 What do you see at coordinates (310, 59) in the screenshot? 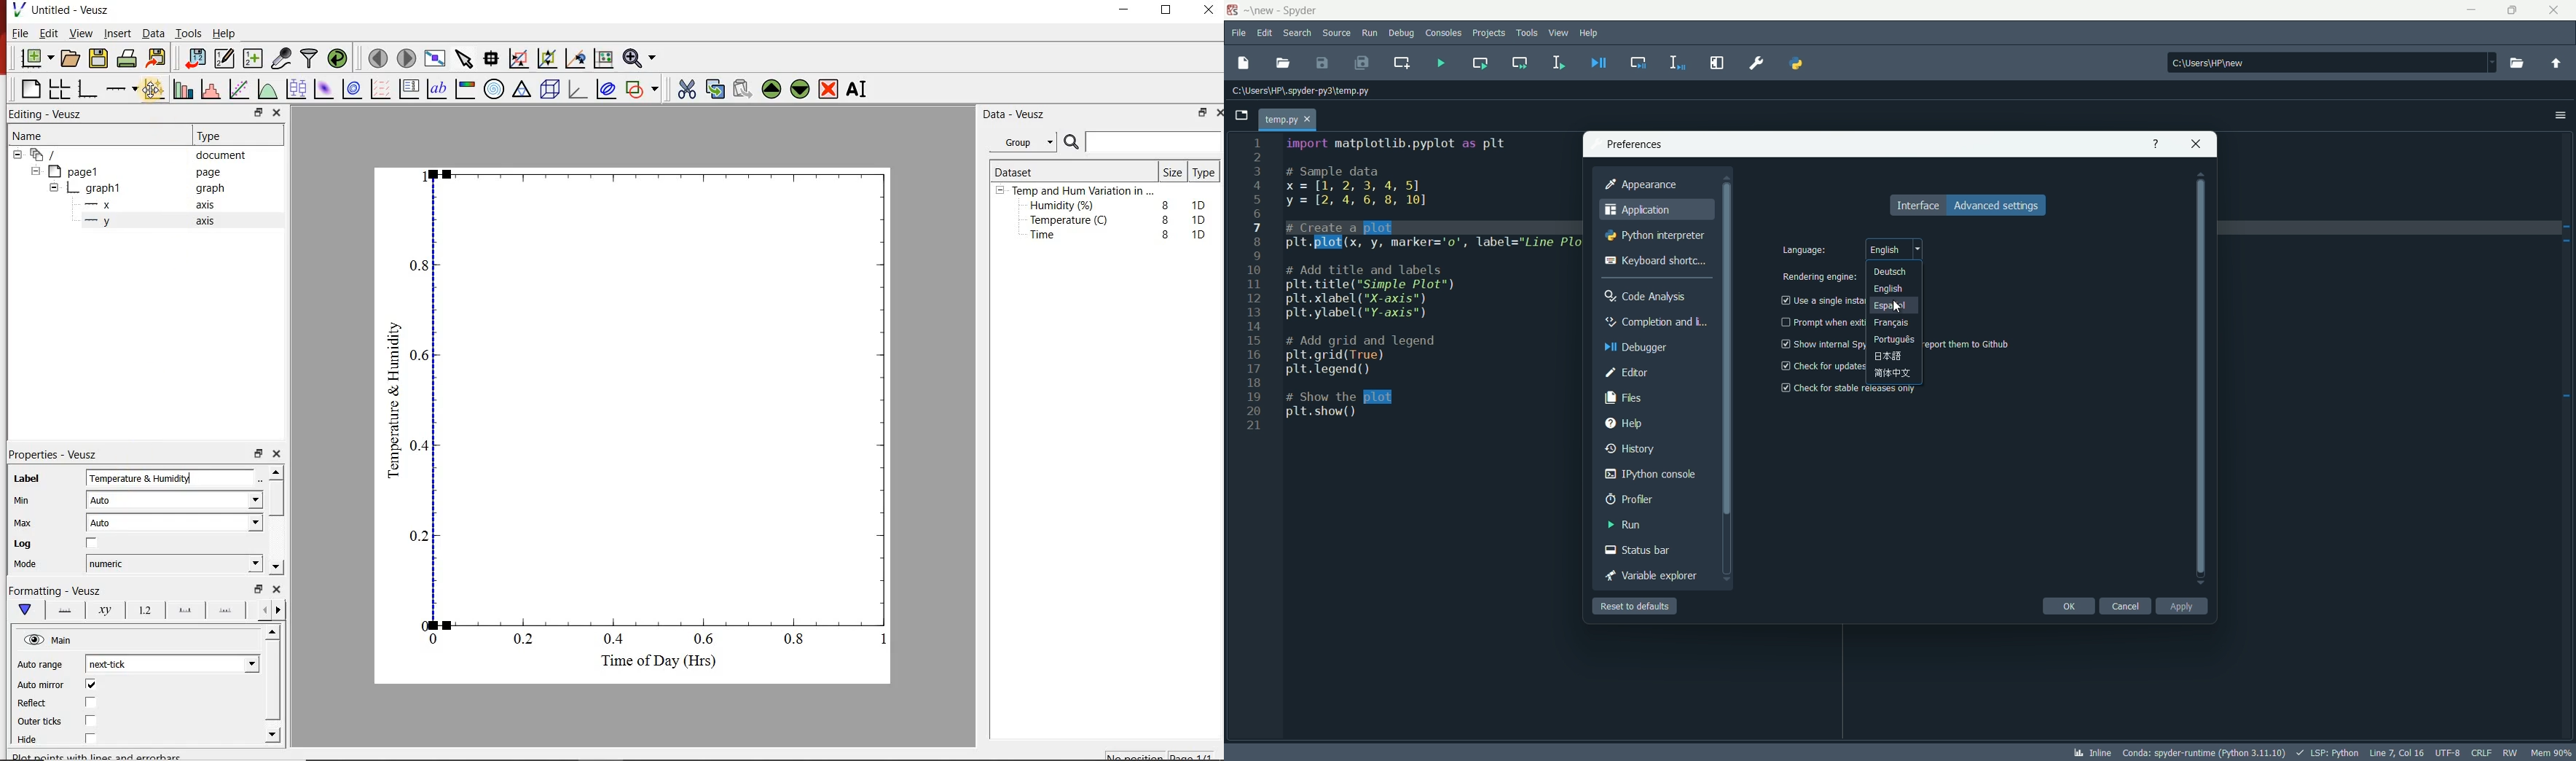
I see `filter data` at bounding box center [310, 59].